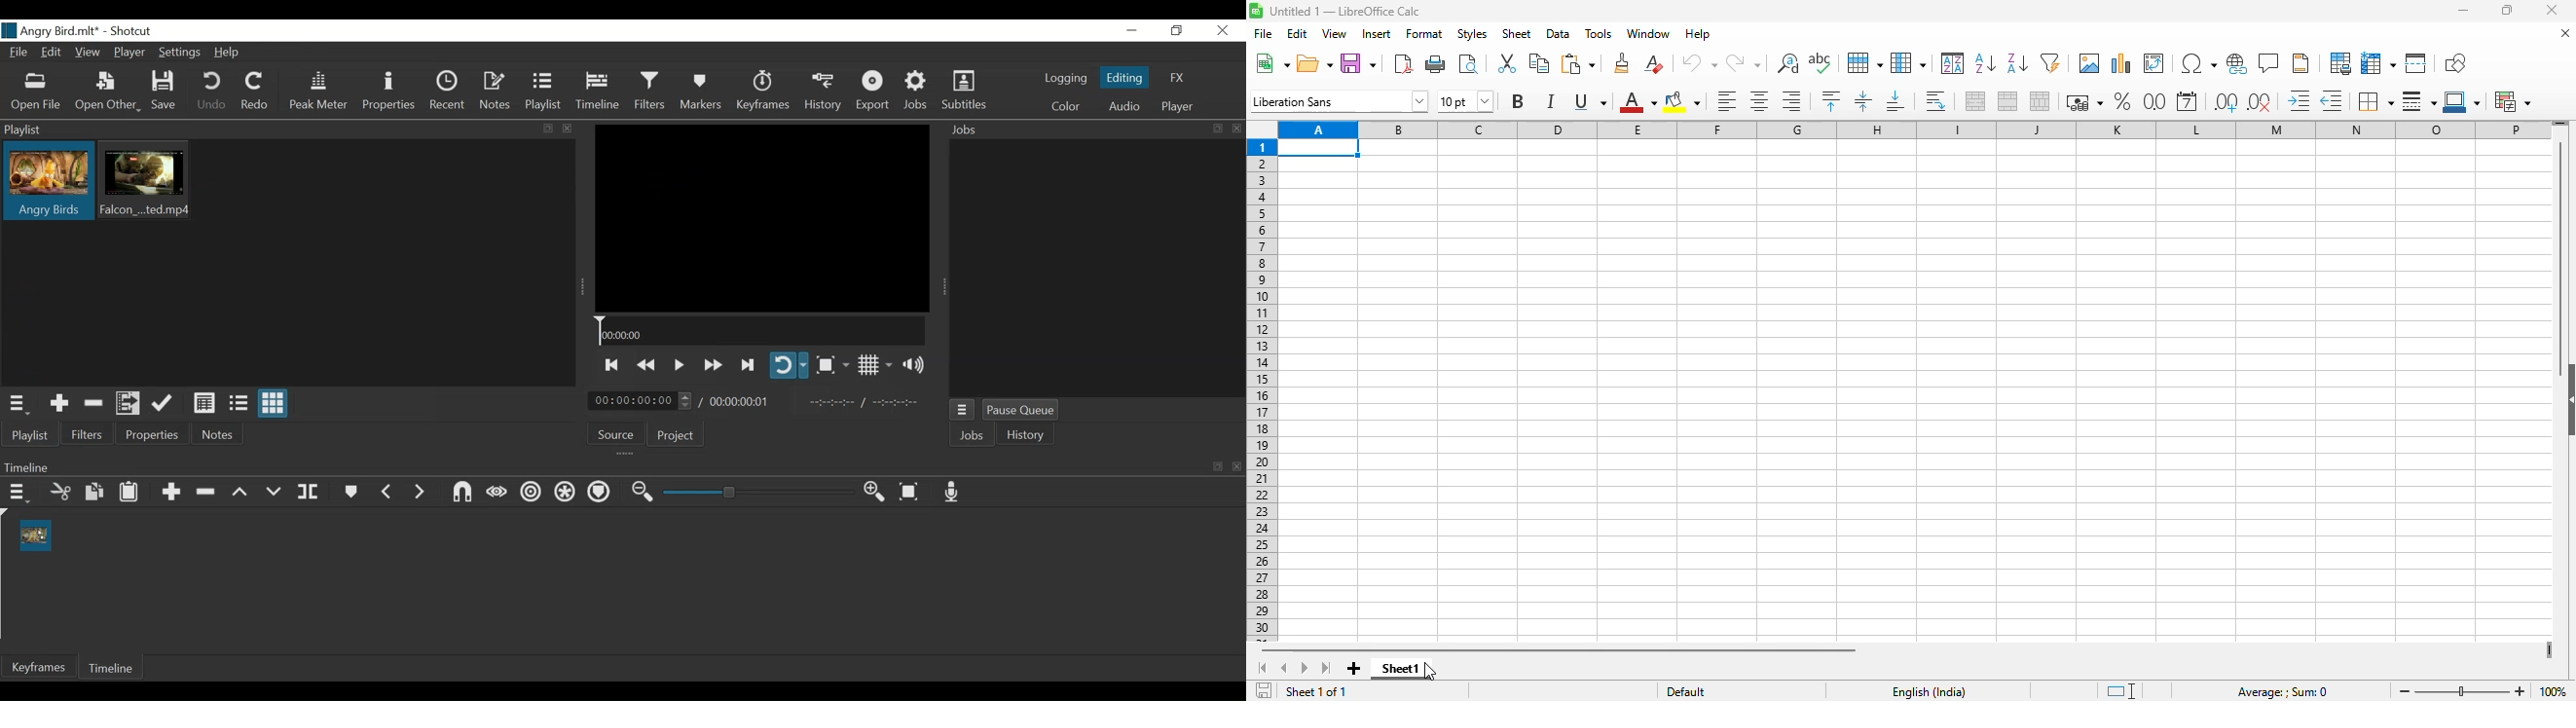 The image size is (2576, 728). Describe the element at coordinates (1649, 33) in the screenshot. I see `window` at that location.